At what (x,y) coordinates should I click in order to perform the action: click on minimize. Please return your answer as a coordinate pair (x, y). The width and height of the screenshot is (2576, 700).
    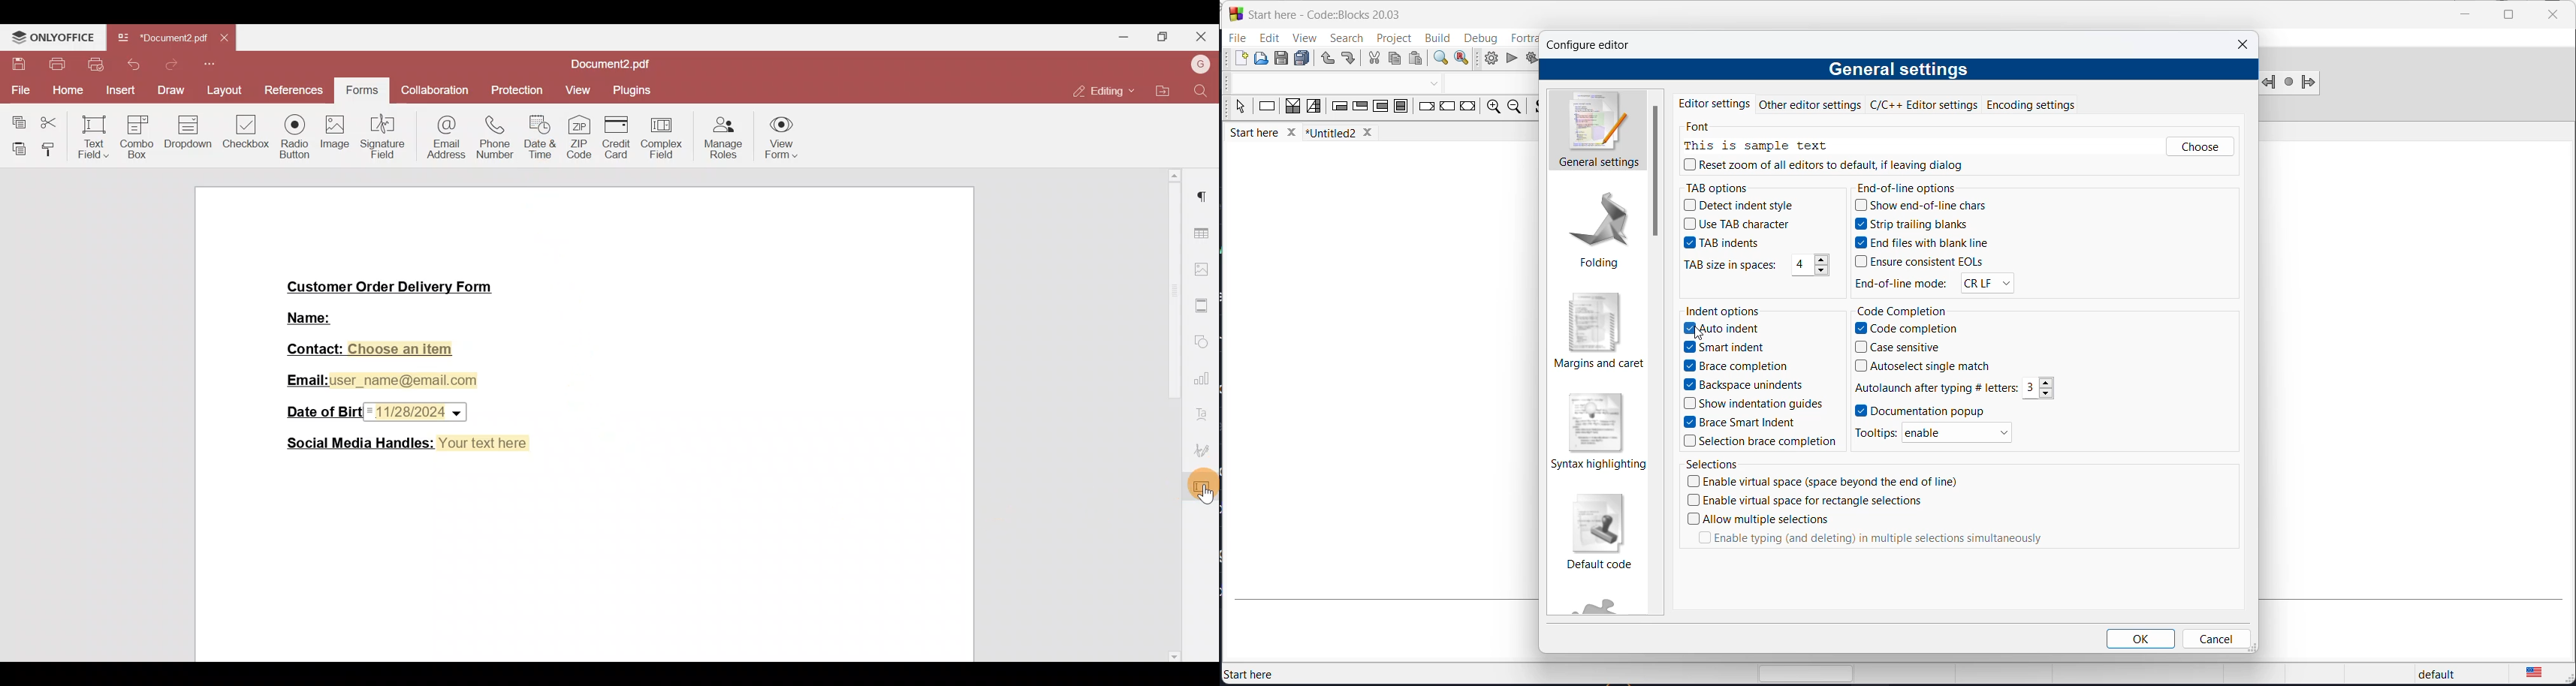
    Looking at the image, I should click on (2463, 17).